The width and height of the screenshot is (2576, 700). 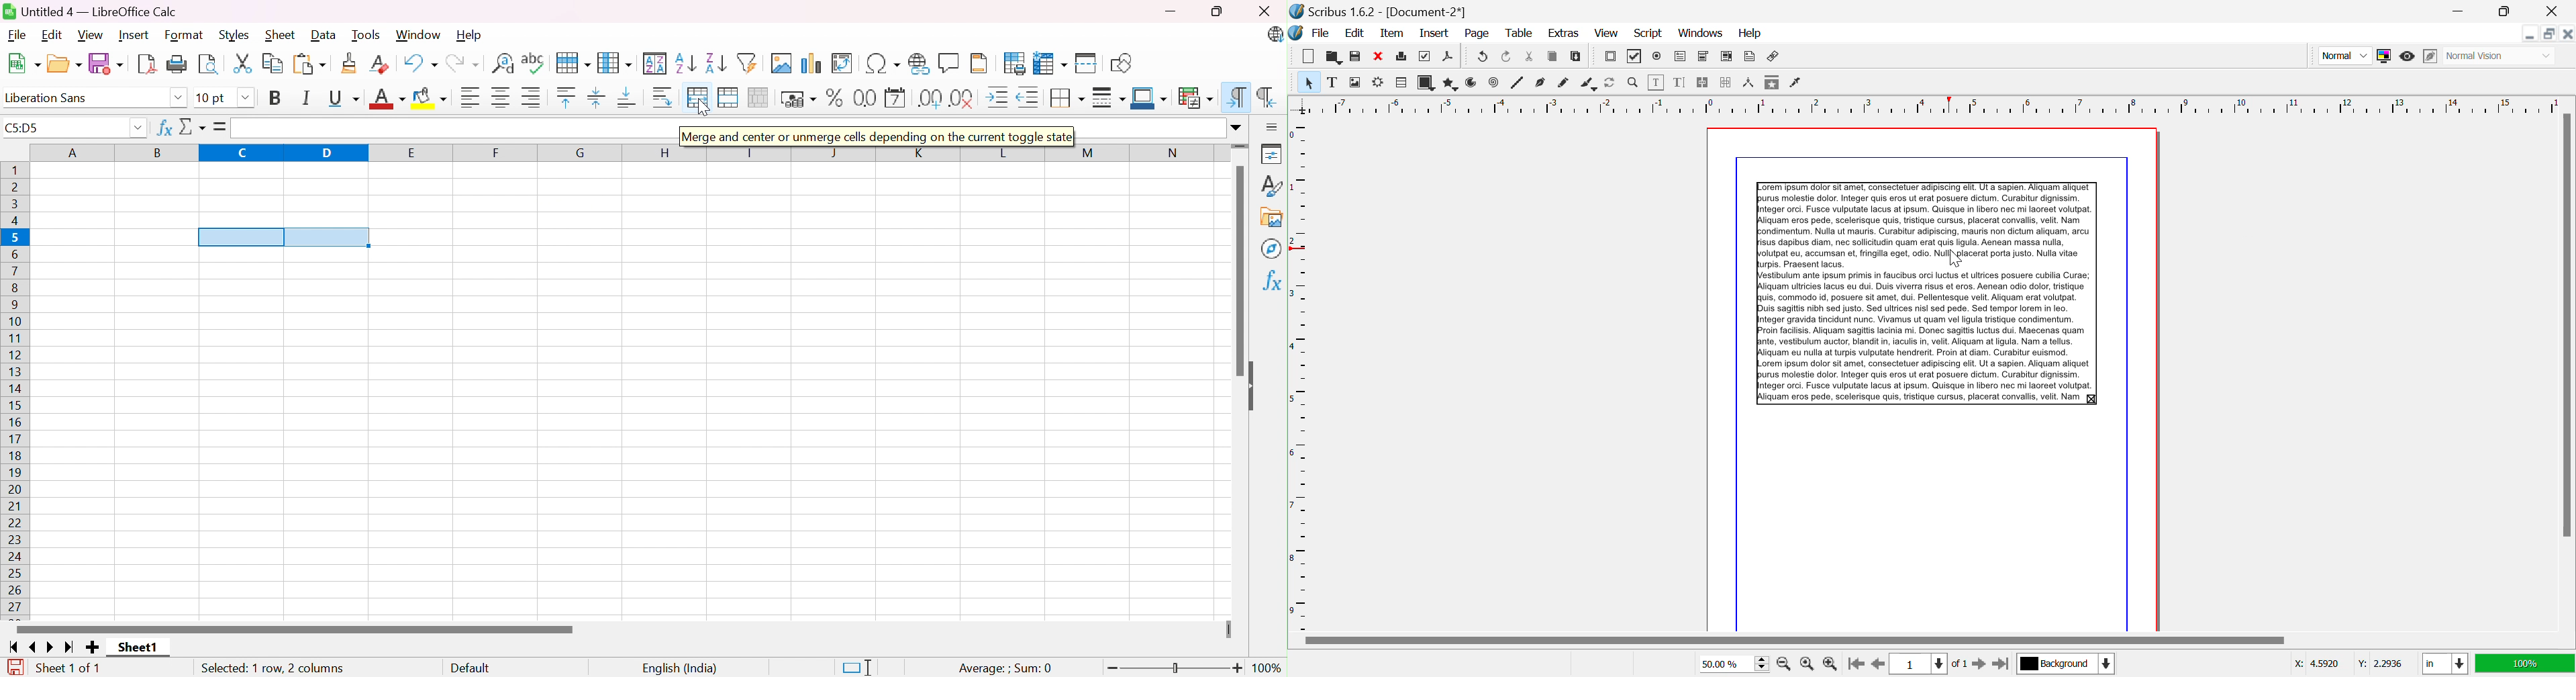 What do you see at coordinates (565, 97) in the screenshot?
I see `Align Top` at bounding box center [565, 97].